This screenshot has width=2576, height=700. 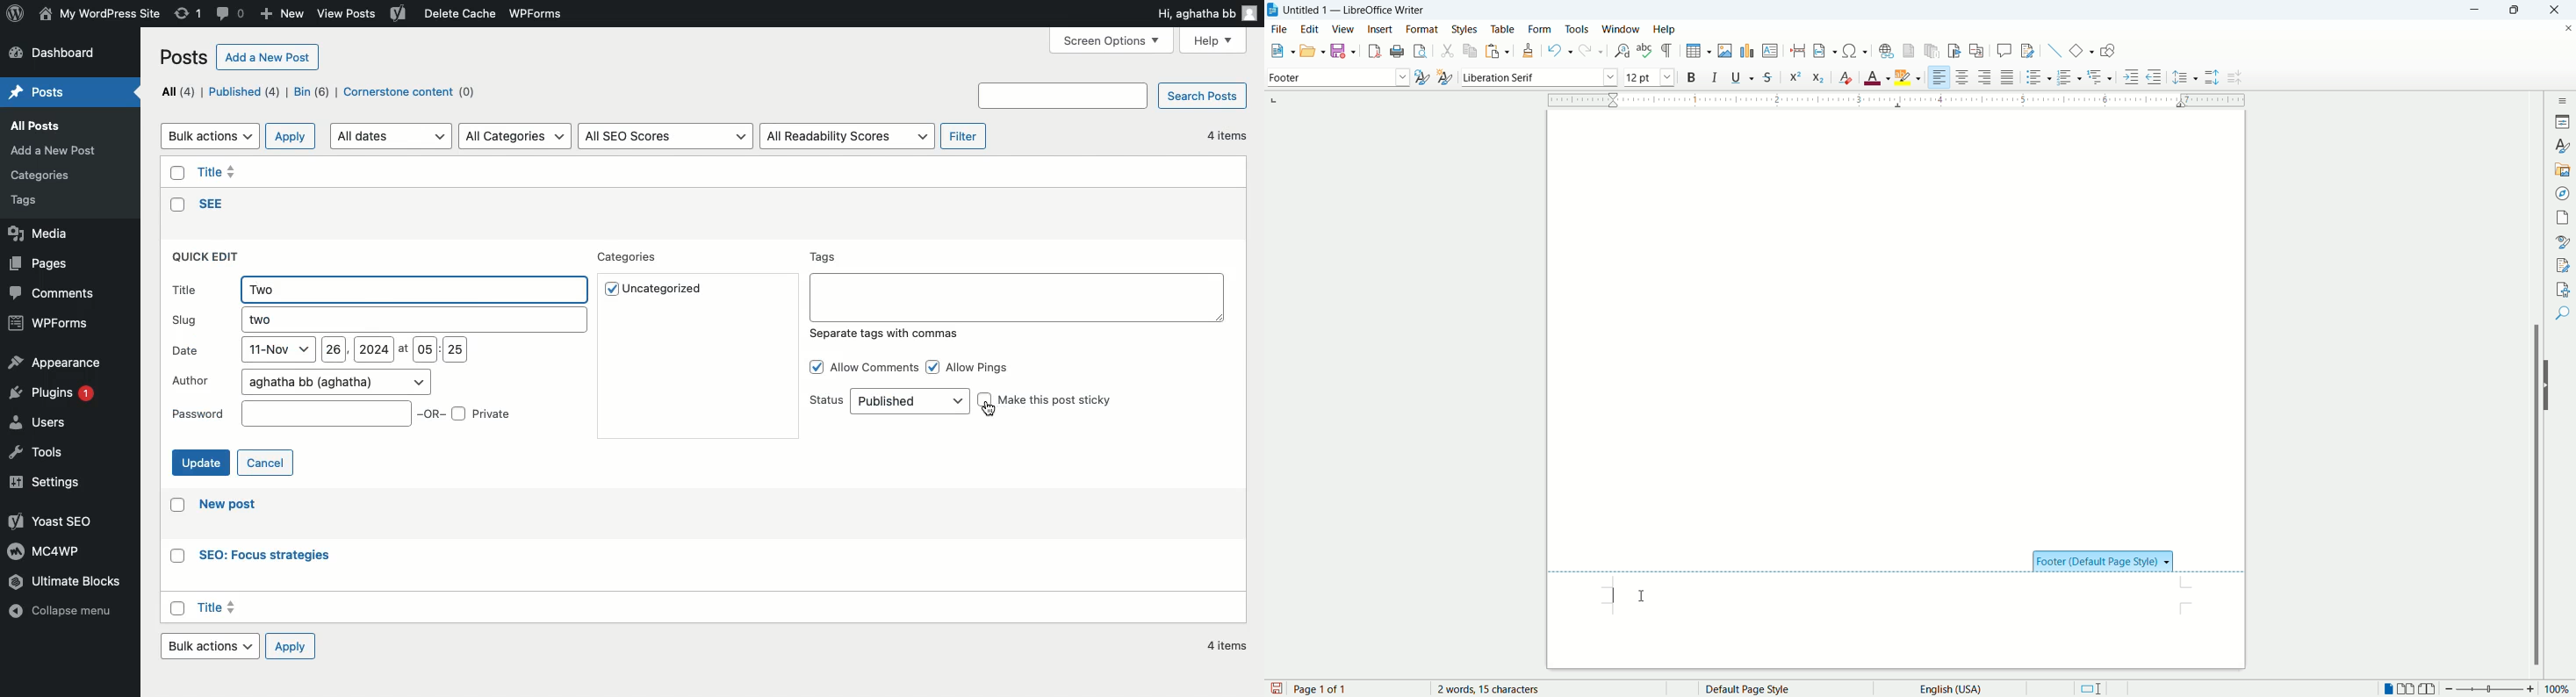 I want to click on outline, so click(x=2102, y=76).